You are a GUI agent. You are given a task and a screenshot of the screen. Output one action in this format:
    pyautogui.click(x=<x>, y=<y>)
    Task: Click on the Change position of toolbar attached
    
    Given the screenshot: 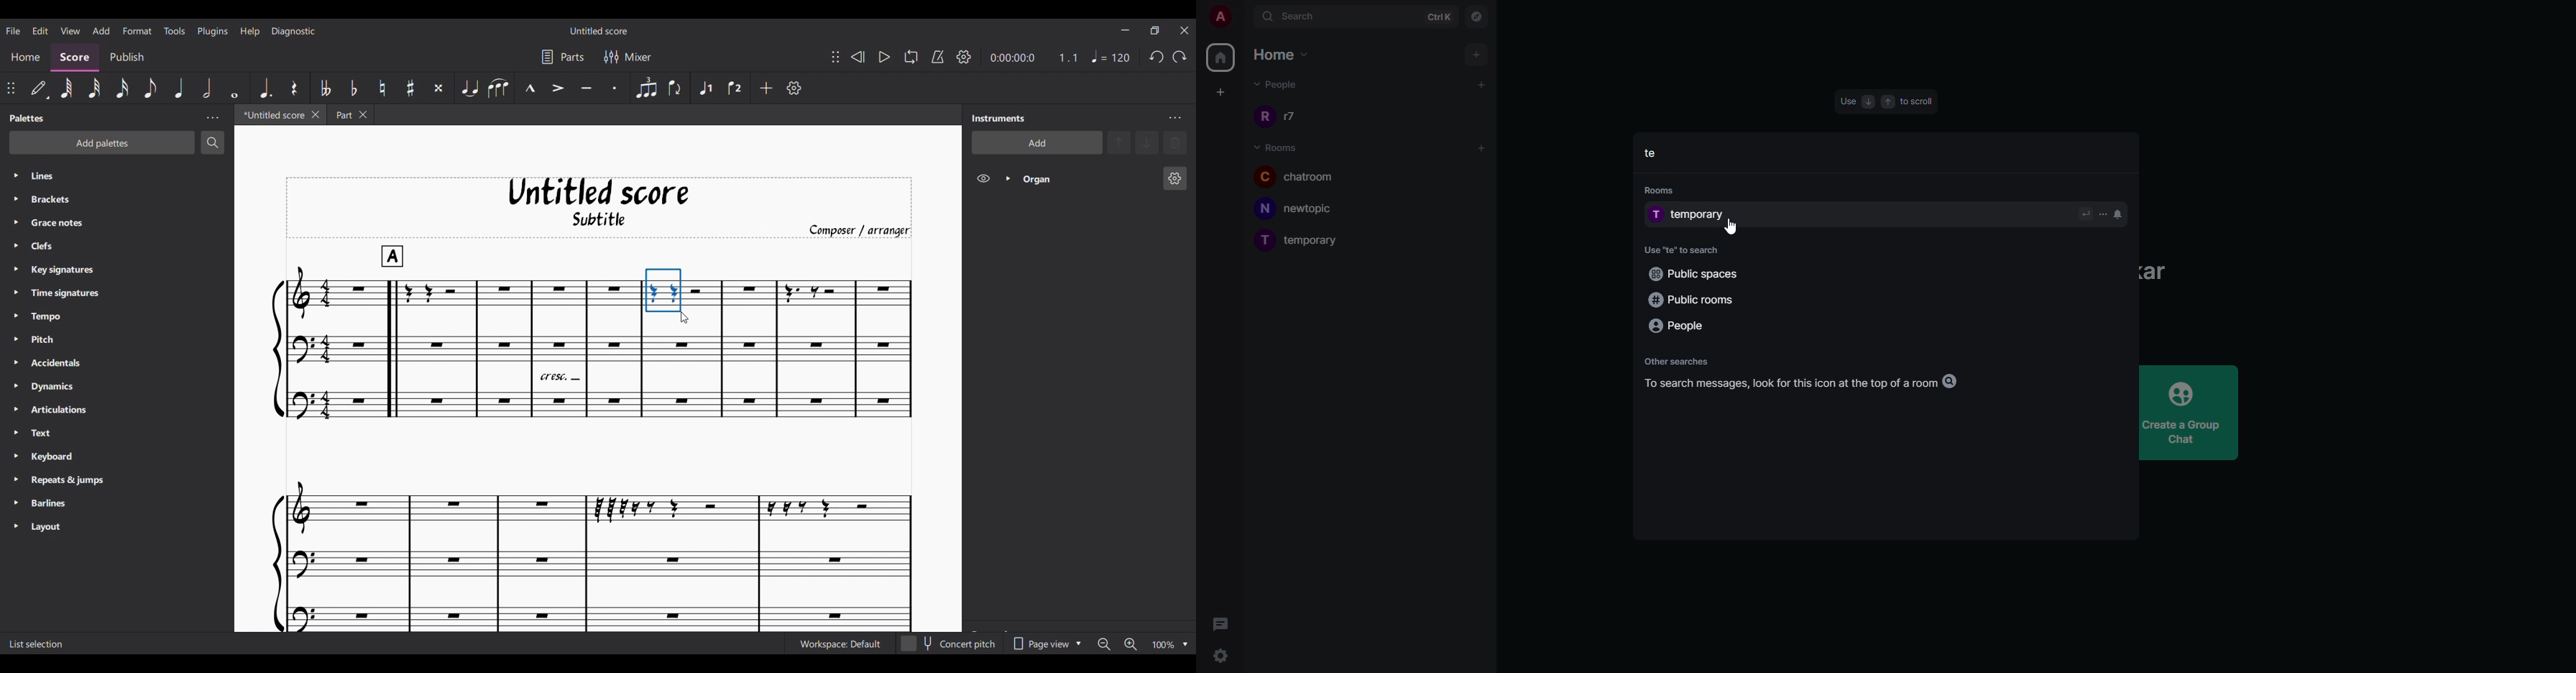 What is the action you would take?
    pyautogui.click(x=836, y=57)
    